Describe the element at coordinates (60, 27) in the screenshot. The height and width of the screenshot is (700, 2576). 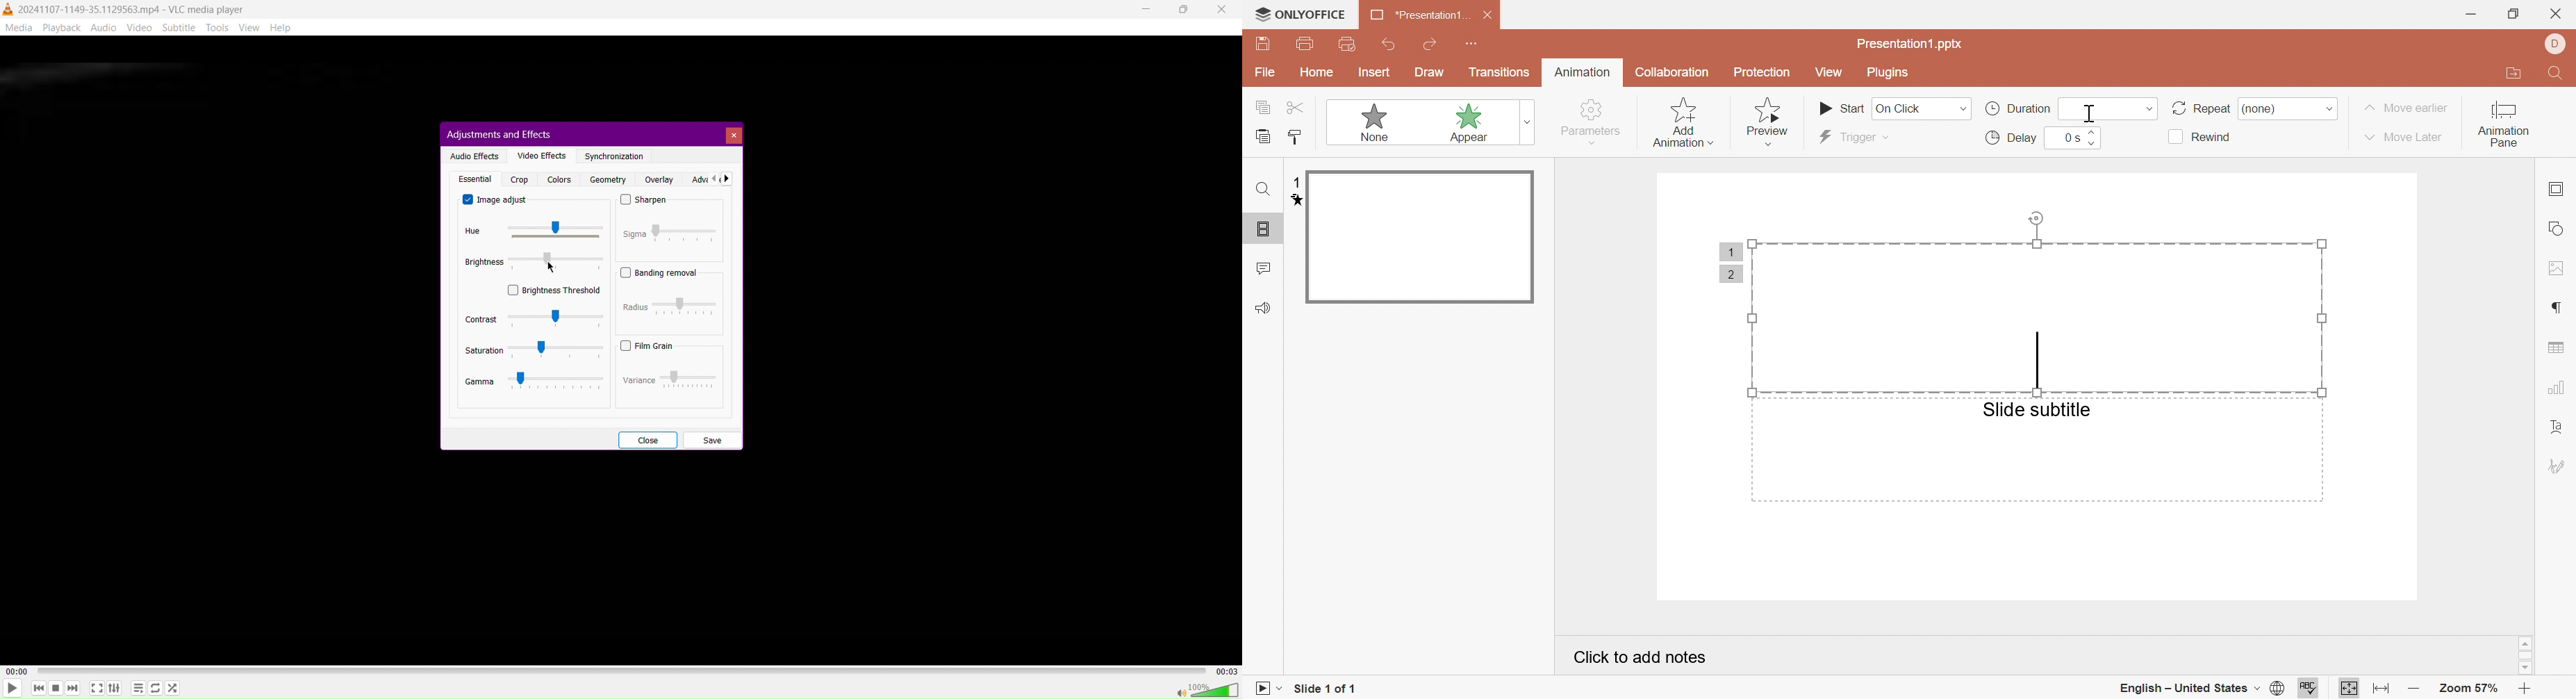
I see `Playback` at that location.